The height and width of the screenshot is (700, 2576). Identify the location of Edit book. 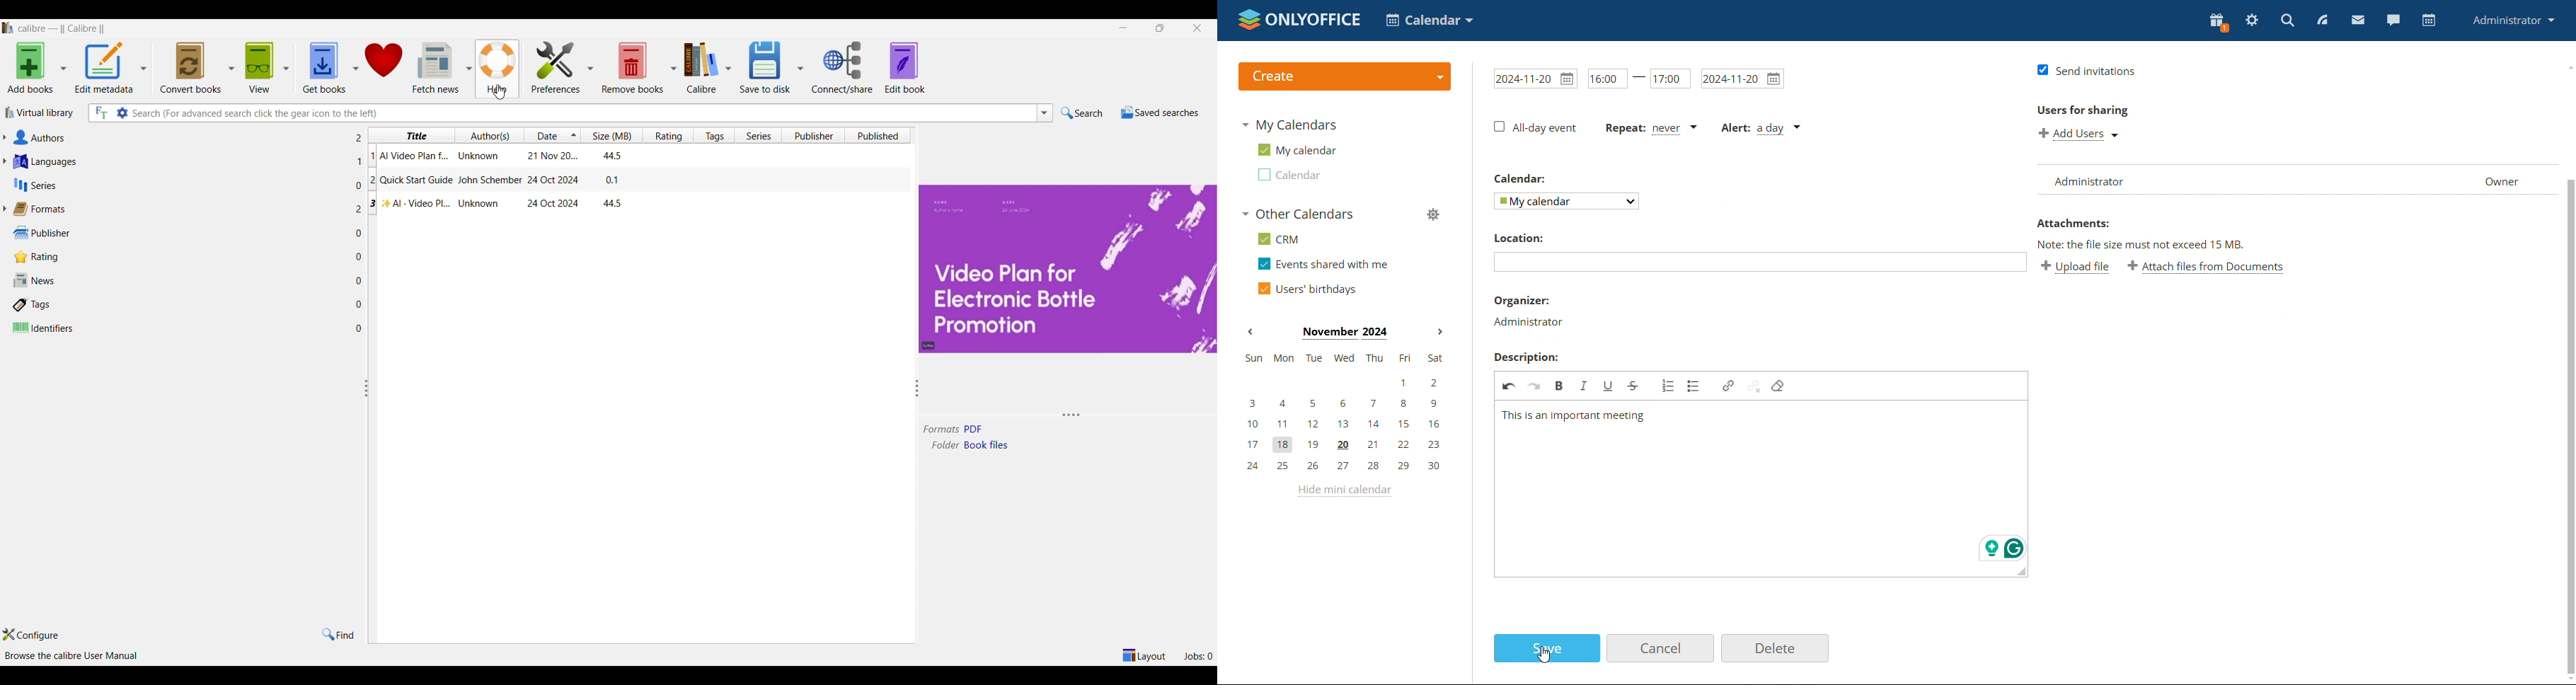
(906, 68).